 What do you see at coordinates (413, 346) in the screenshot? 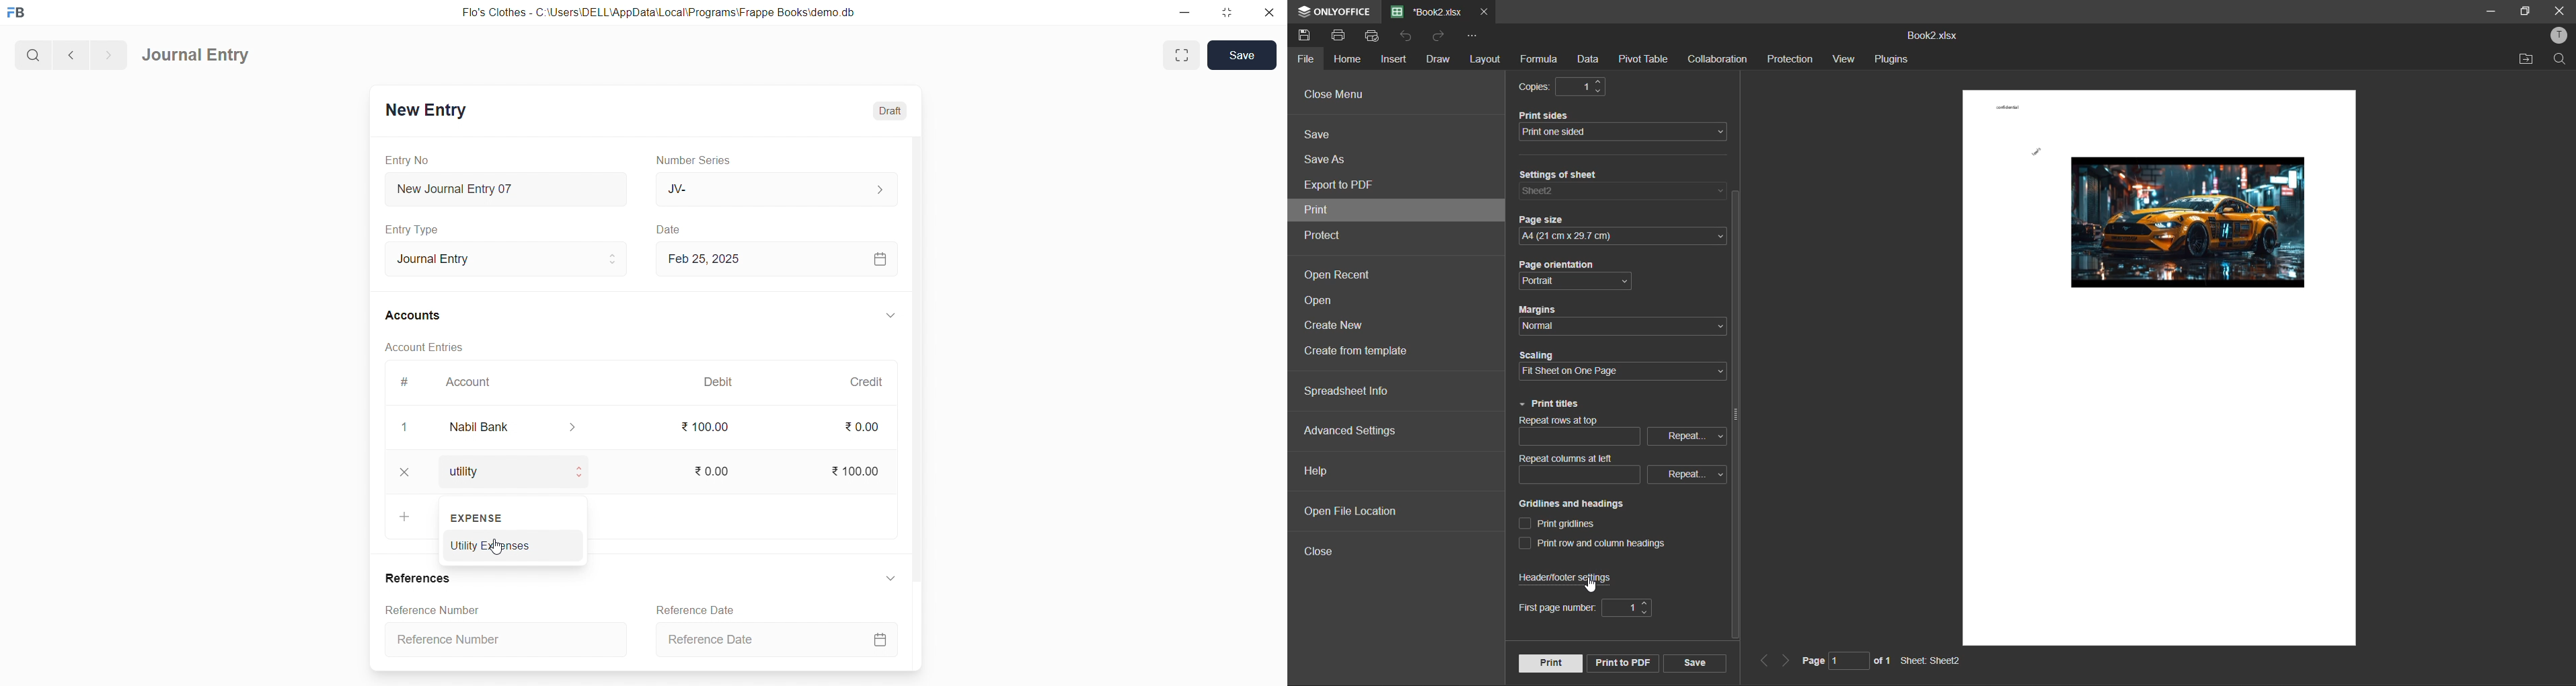
I see `Account Entries` at bounding box center [413, 346].